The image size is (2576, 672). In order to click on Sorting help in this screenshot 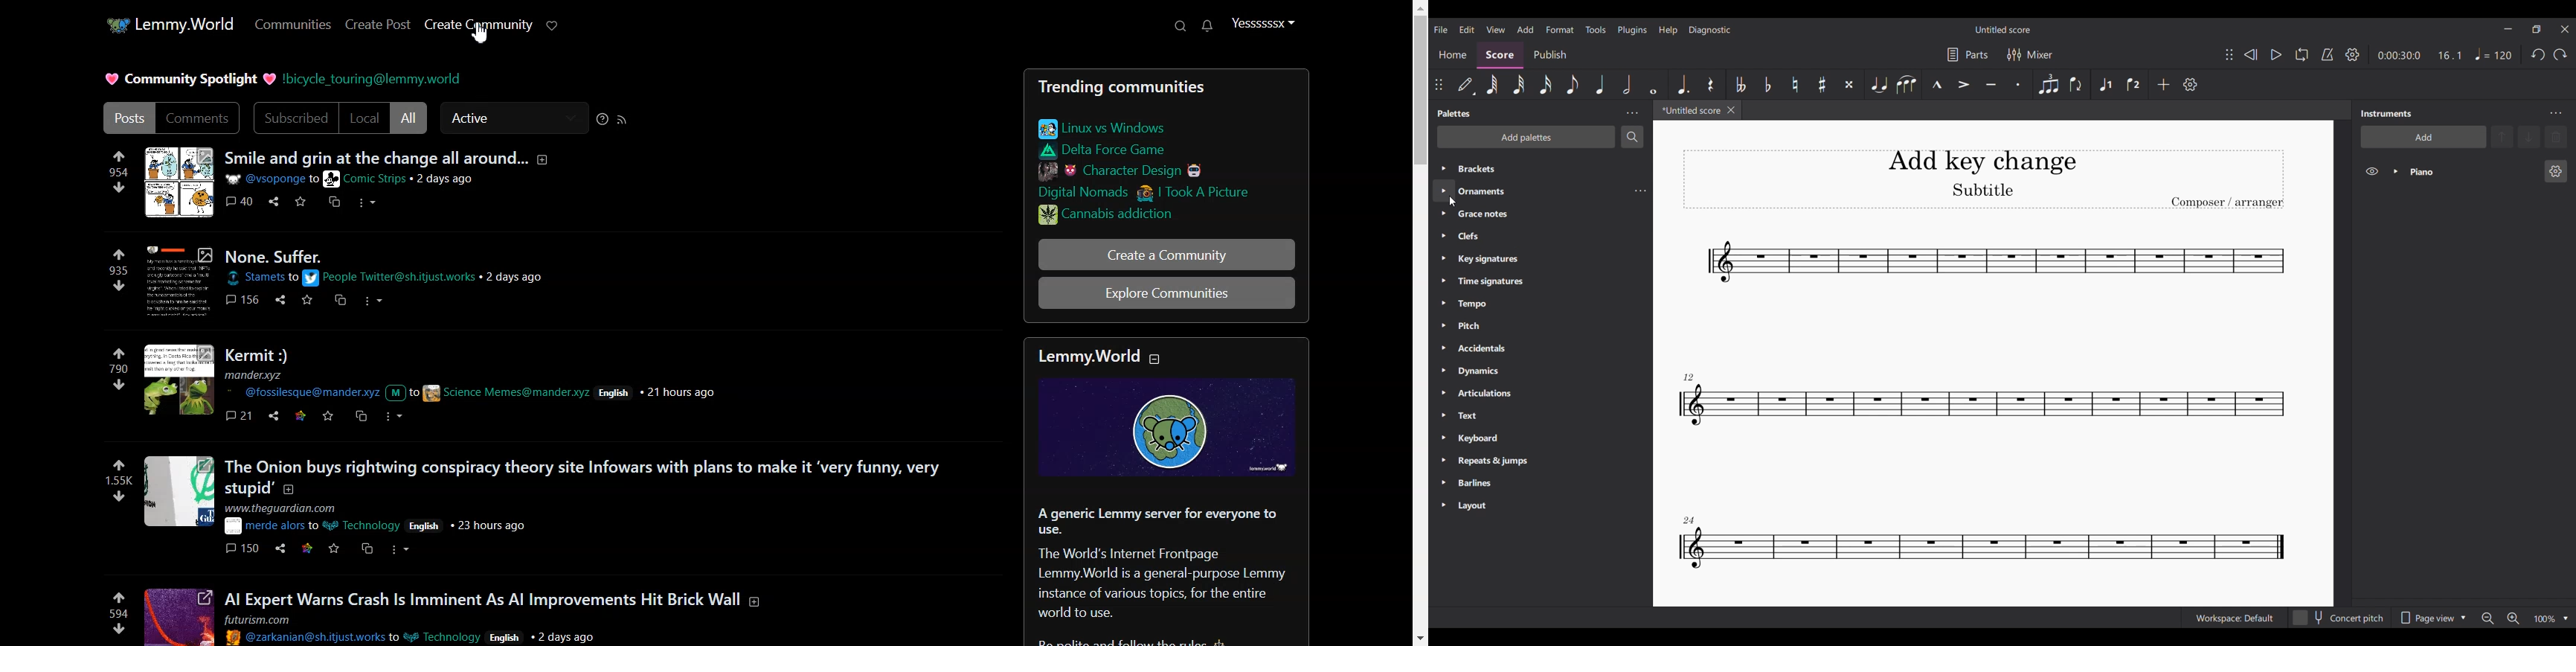, I will do `click(602, 117)`.